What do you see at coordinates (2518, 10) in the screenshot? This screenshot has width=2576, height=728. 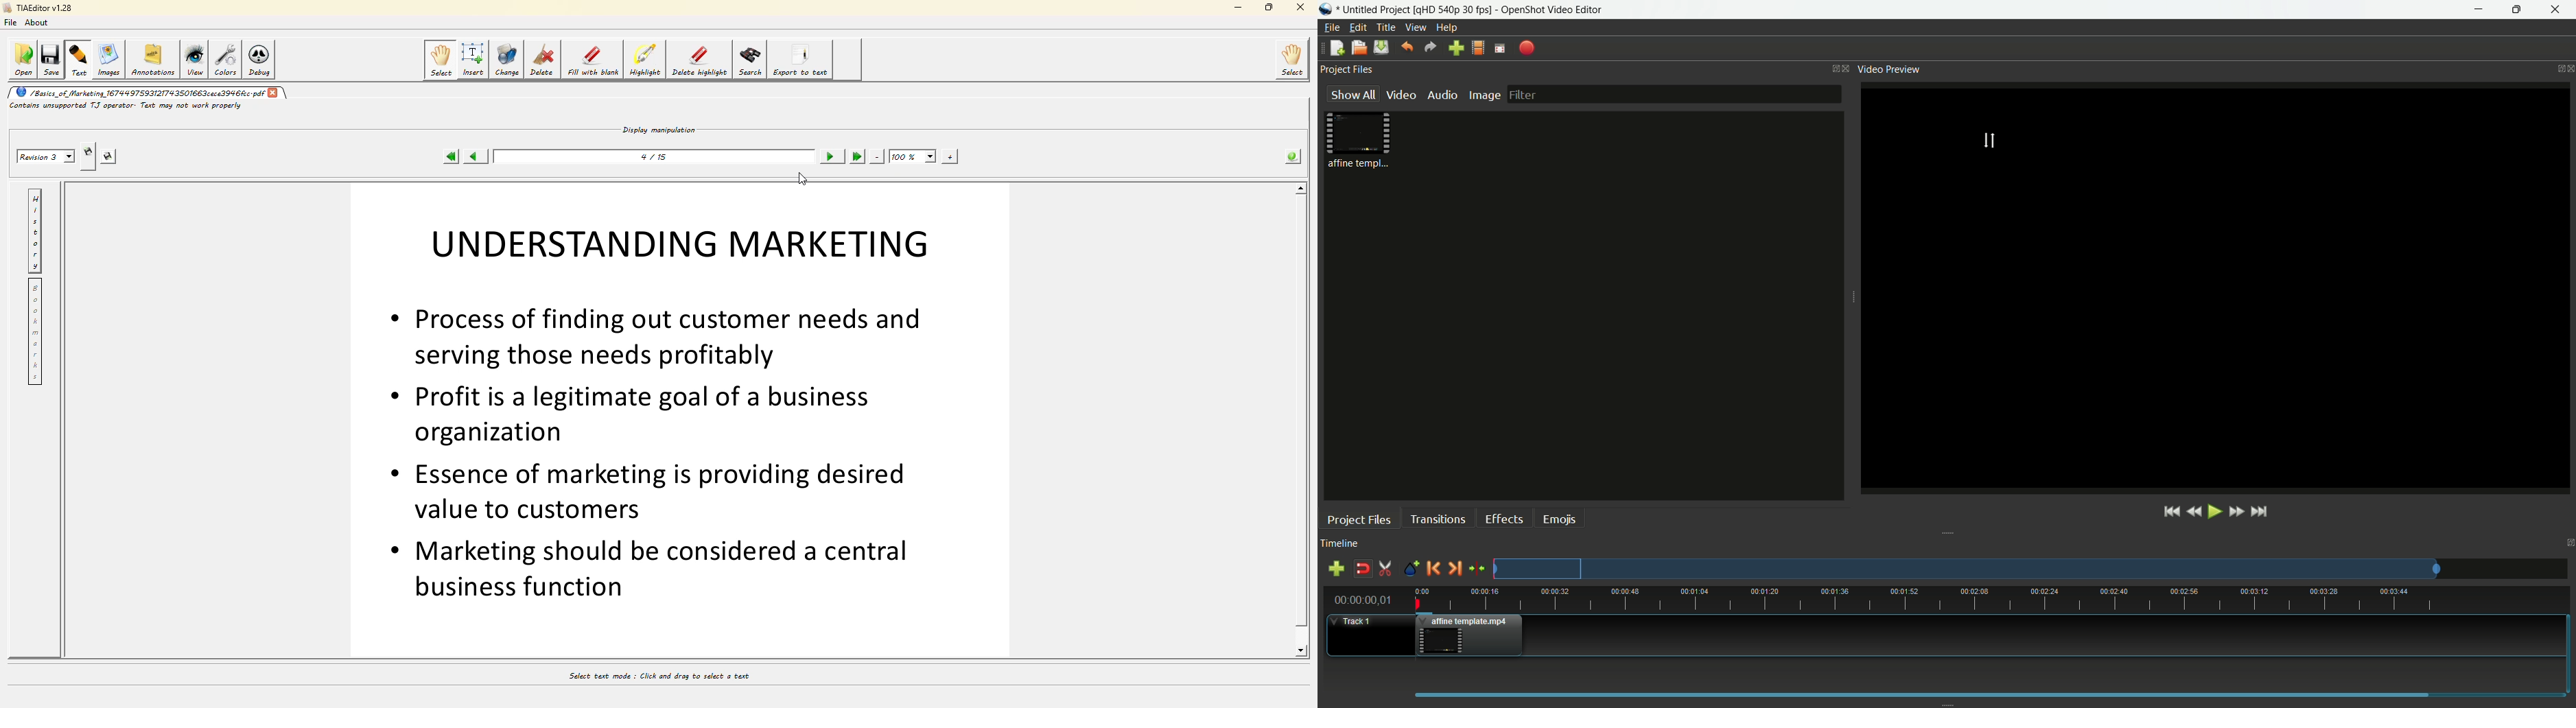 I see `maximize` at bounding box center [2518, 10].